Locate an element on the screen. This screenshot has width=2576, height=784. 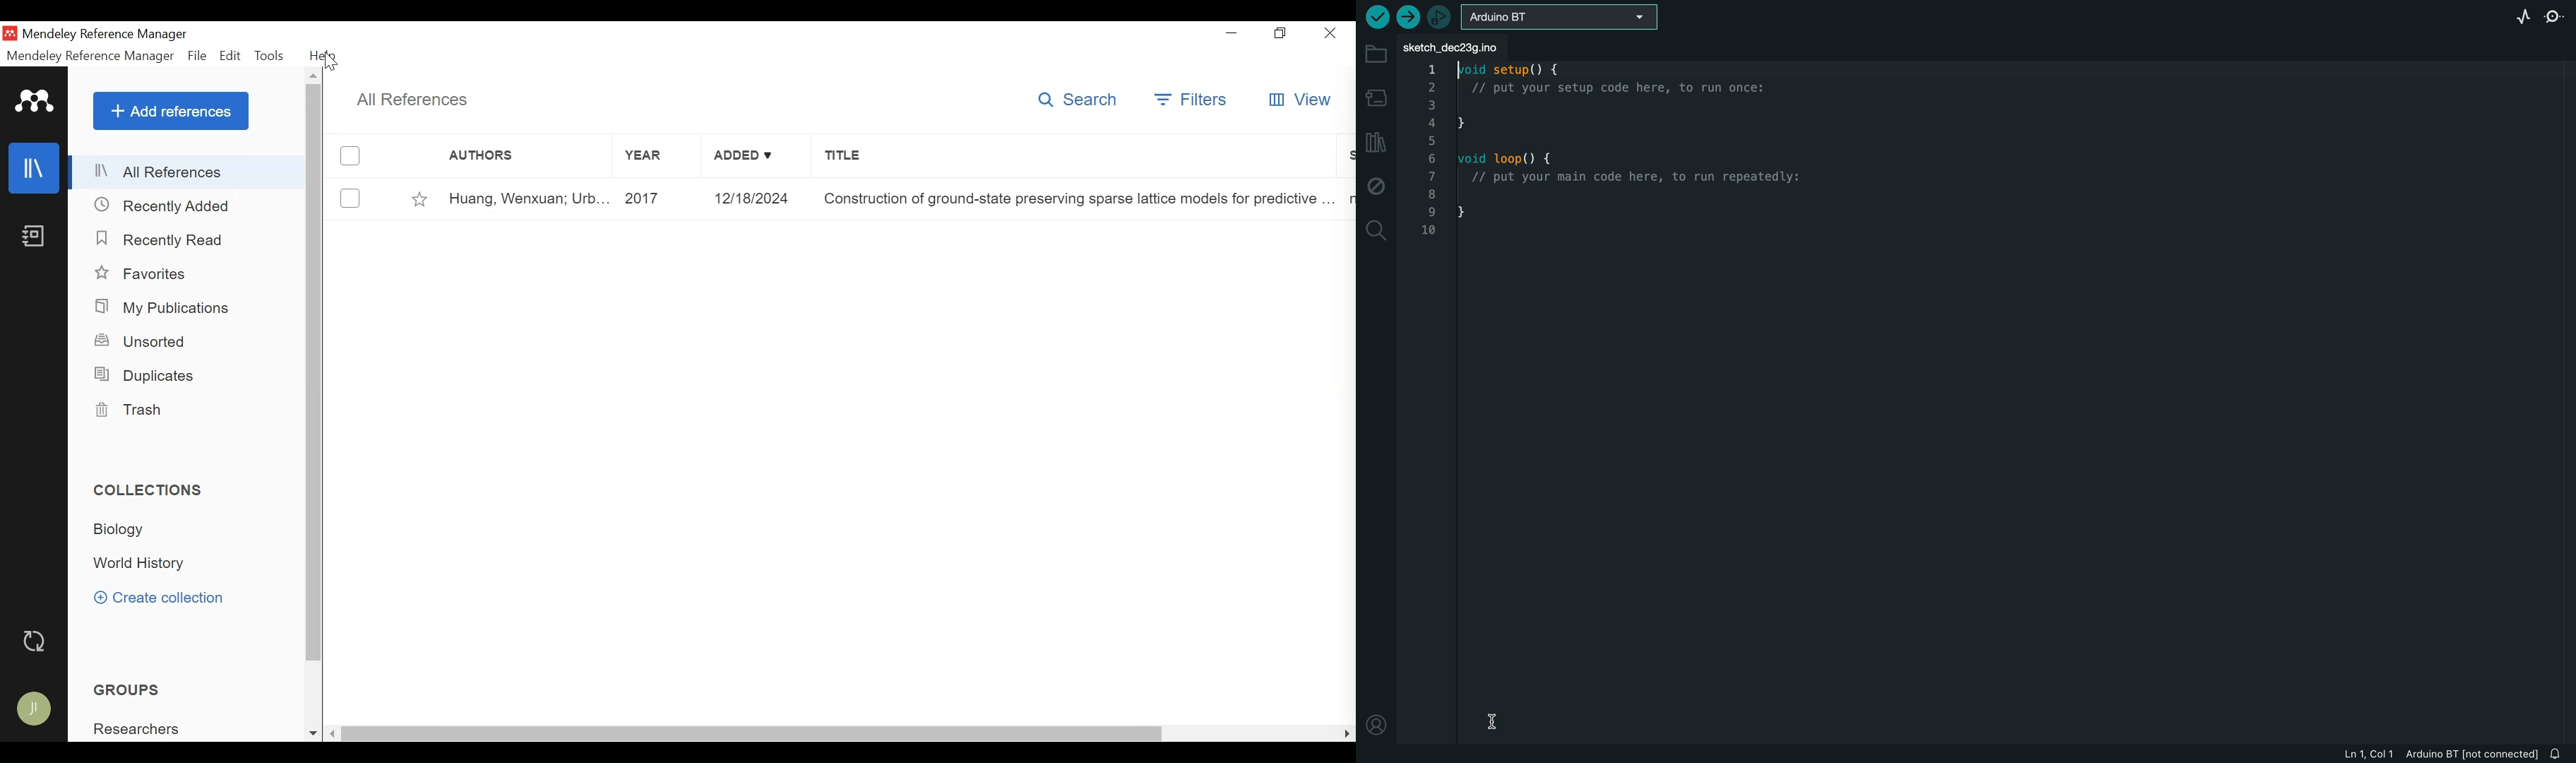
Tools is located at coordinates (275, 57).